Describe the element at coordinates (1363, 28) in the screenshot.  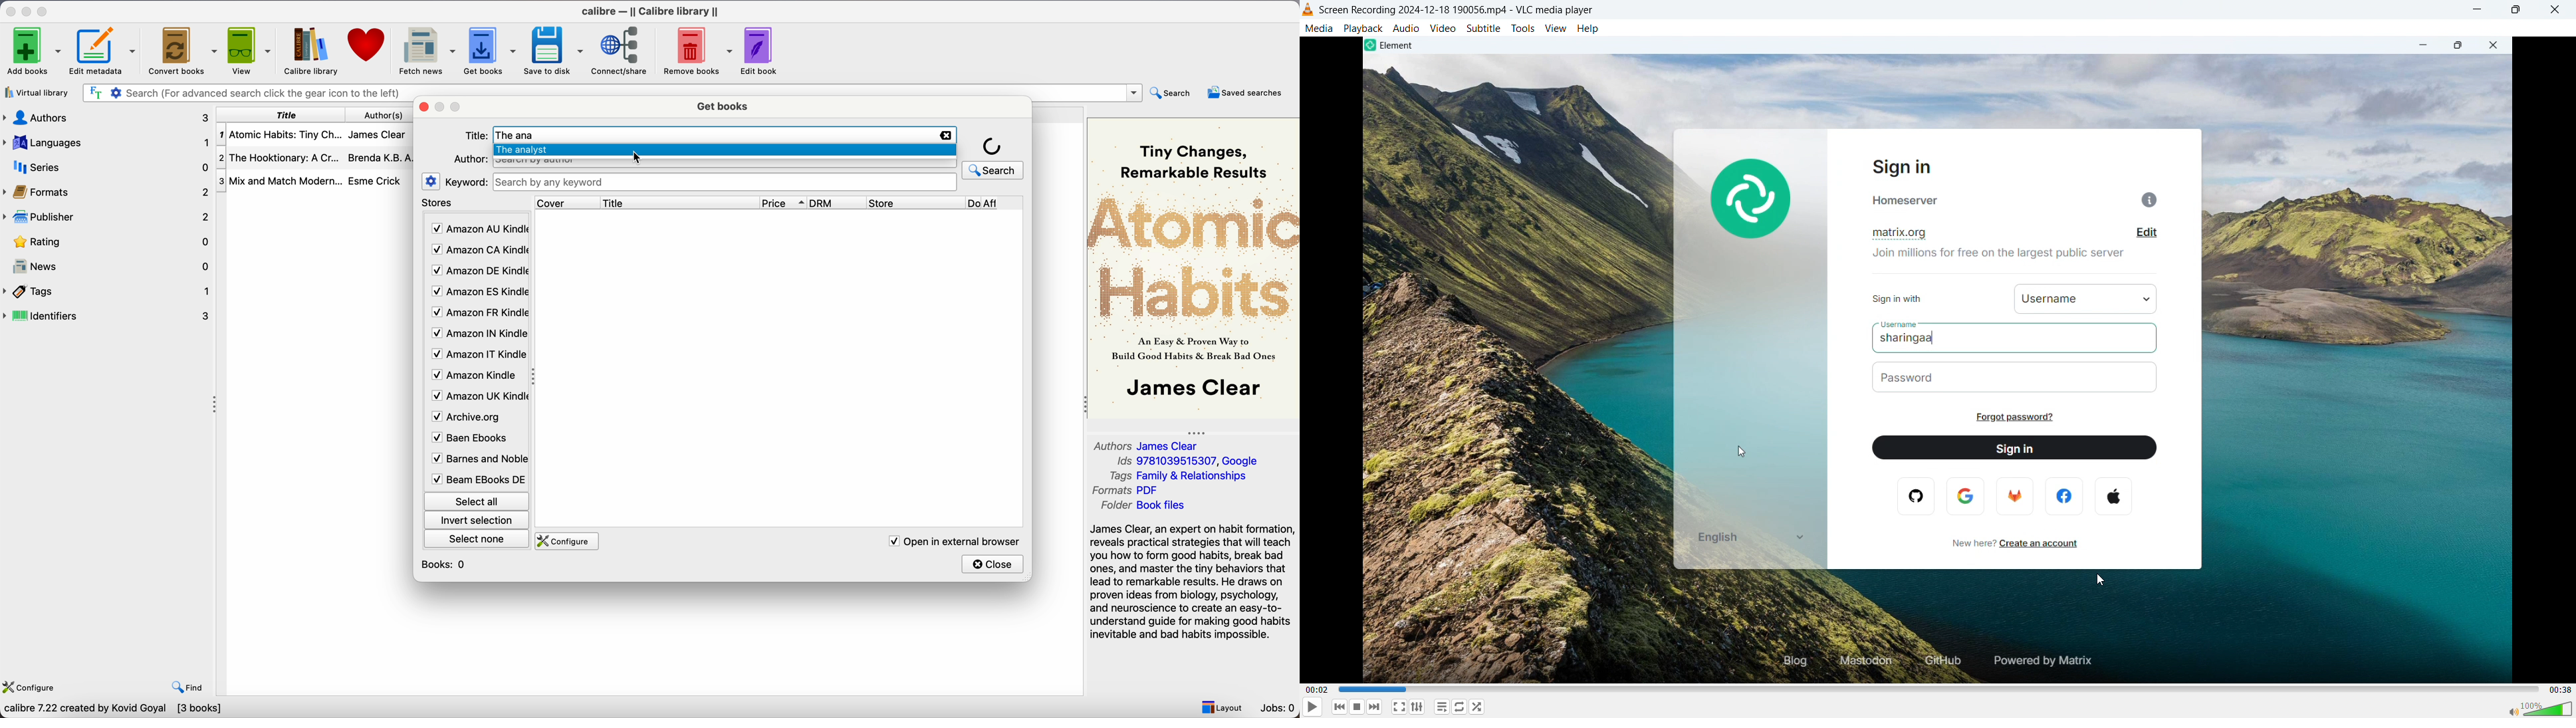
I see `Playback ` at that location.